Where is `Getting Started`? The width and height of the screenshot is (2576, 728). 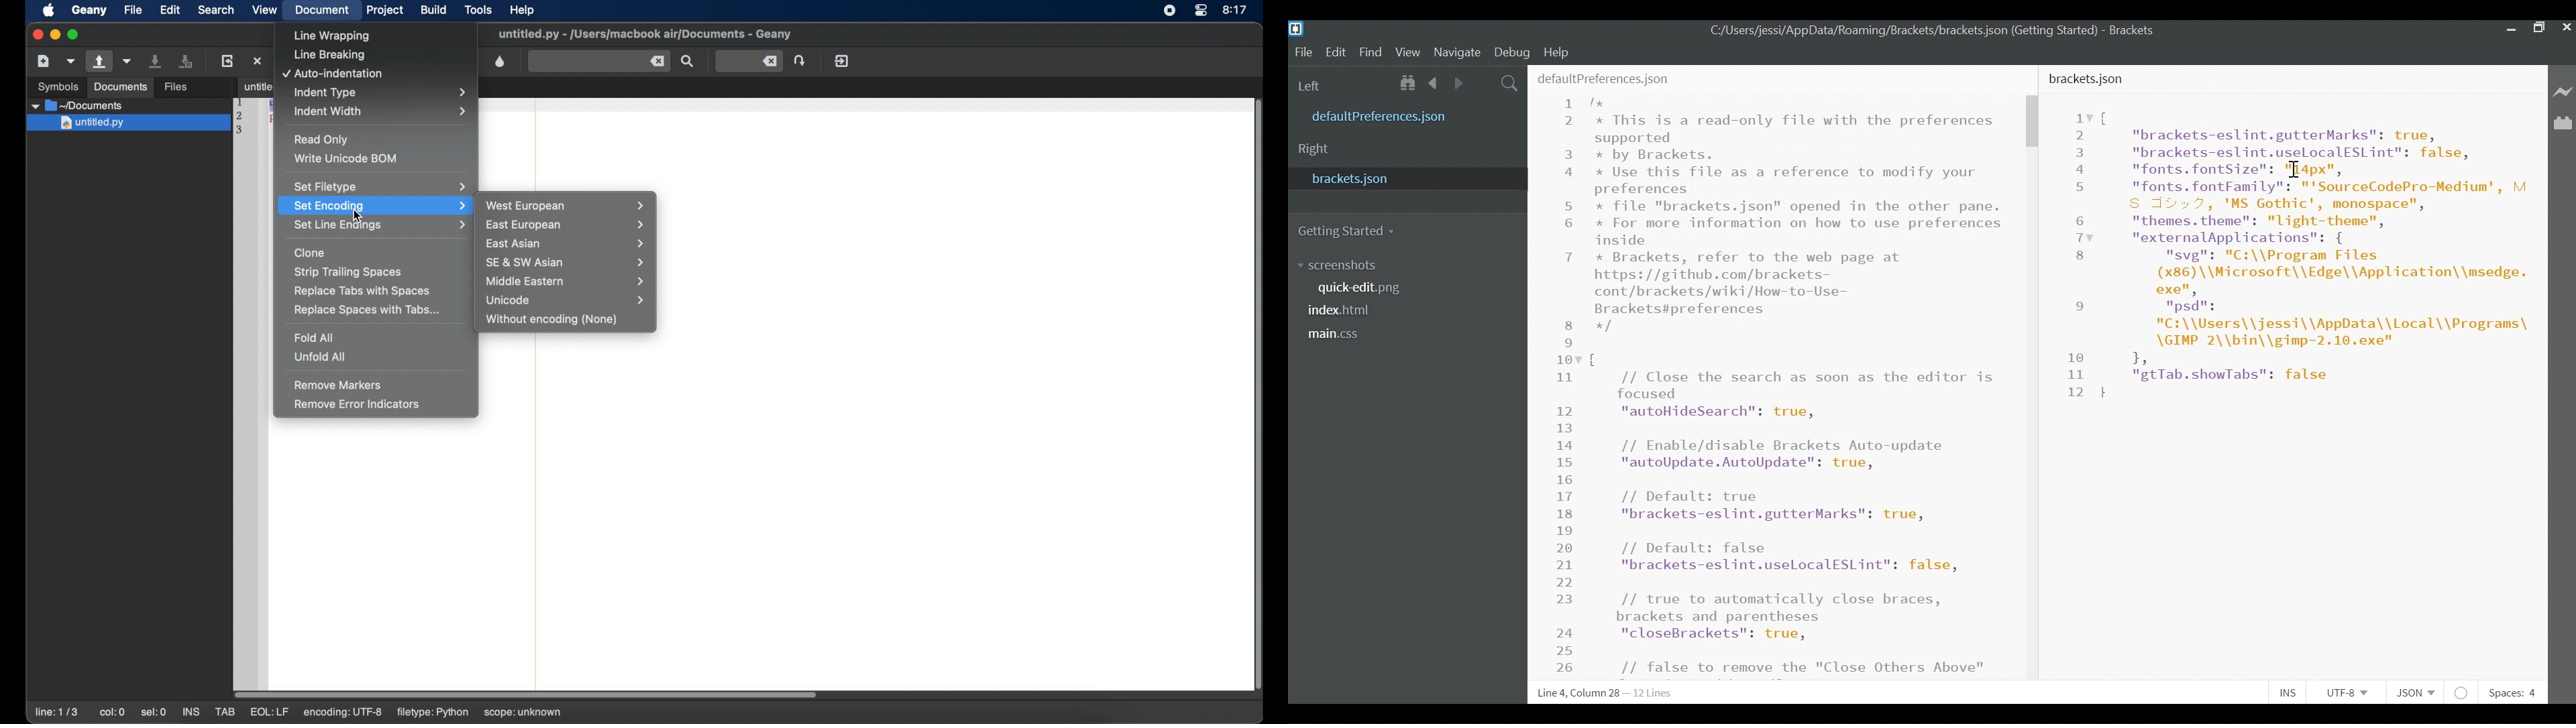 Getting Started is located at coordinates (1349, 229).